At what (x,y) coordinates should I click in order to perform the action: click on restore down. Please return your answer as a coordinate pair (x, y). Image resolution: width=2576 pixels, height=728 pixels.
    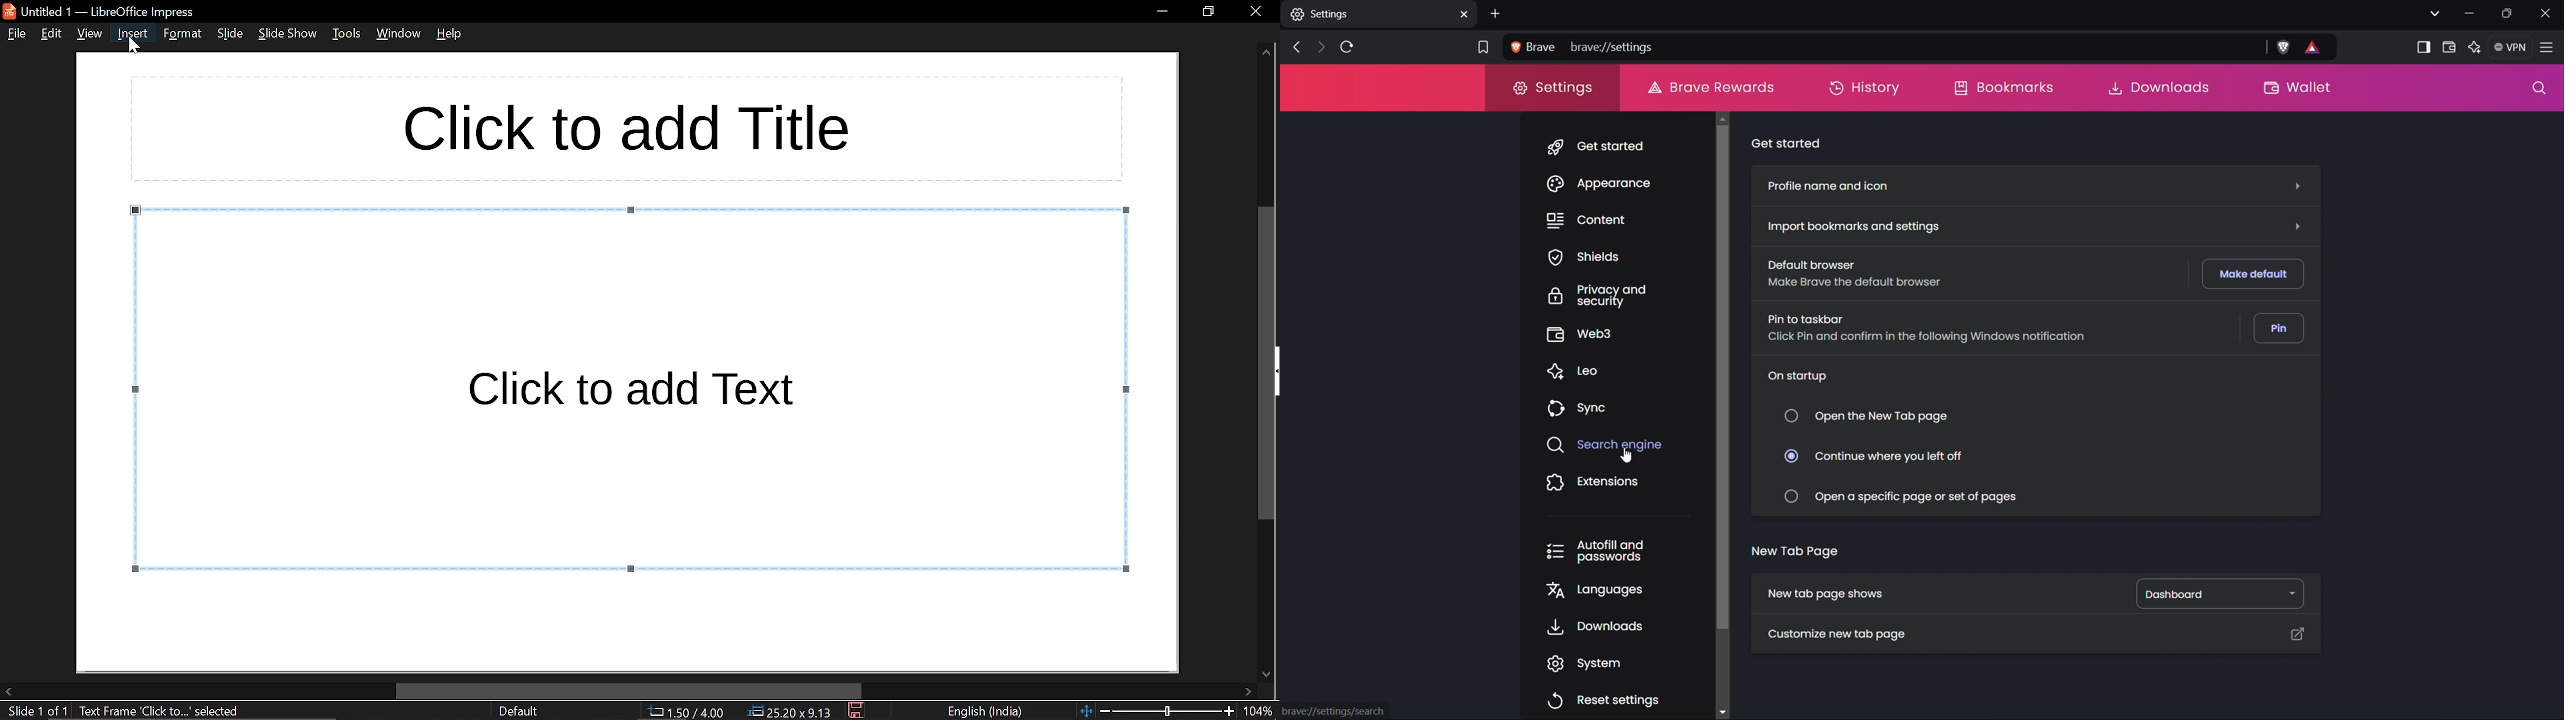
    Looking at the image, I should click on (1206, 13).